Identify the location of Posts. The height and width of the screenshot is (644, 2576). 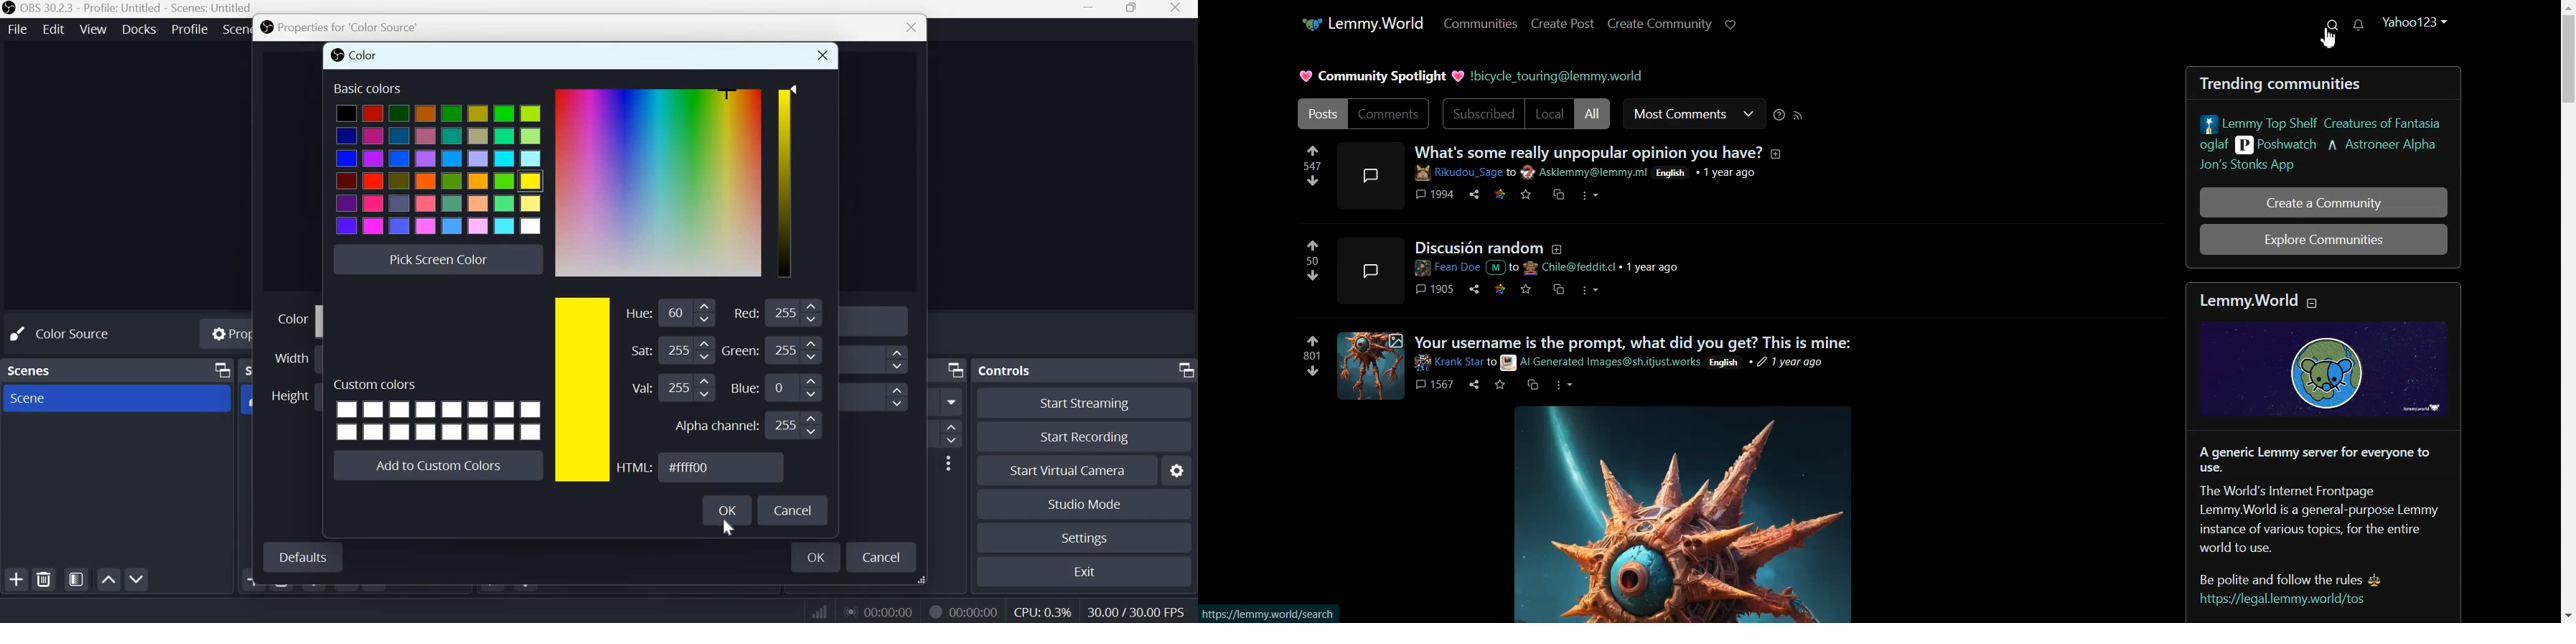
(1321, 113).